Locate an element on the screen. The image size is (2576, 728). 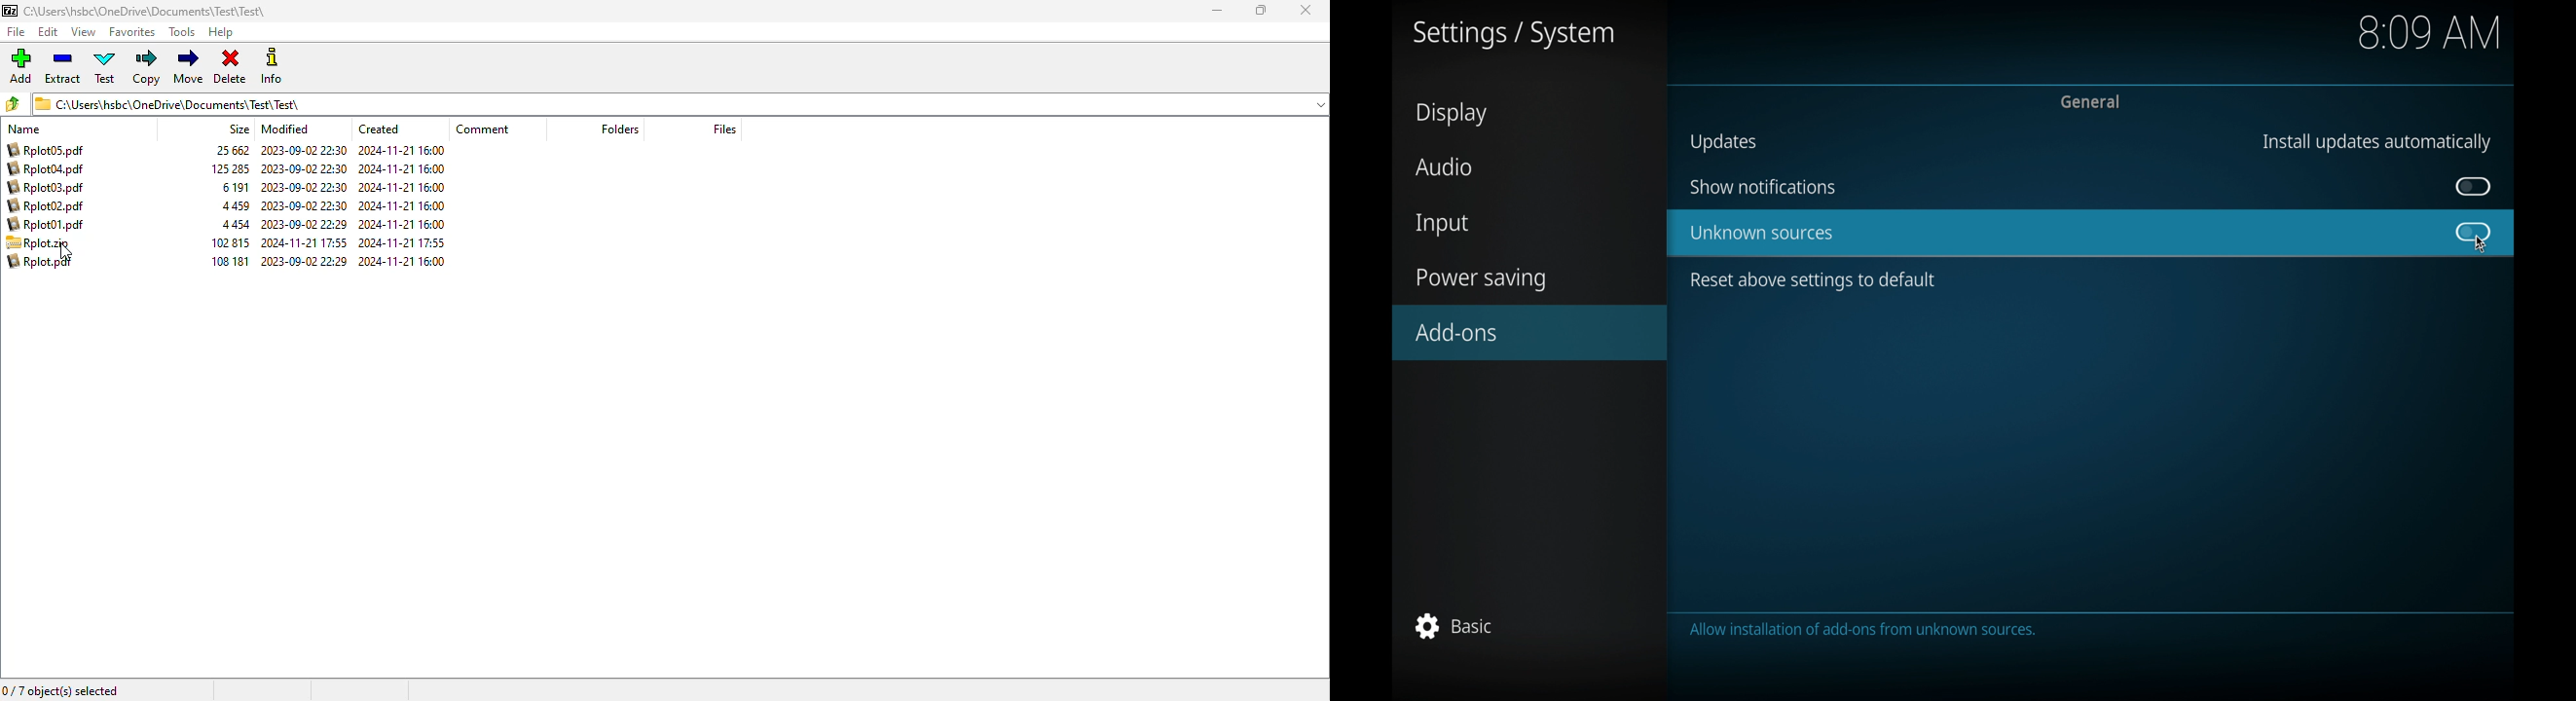
extract is located at coordinates (64, 66).